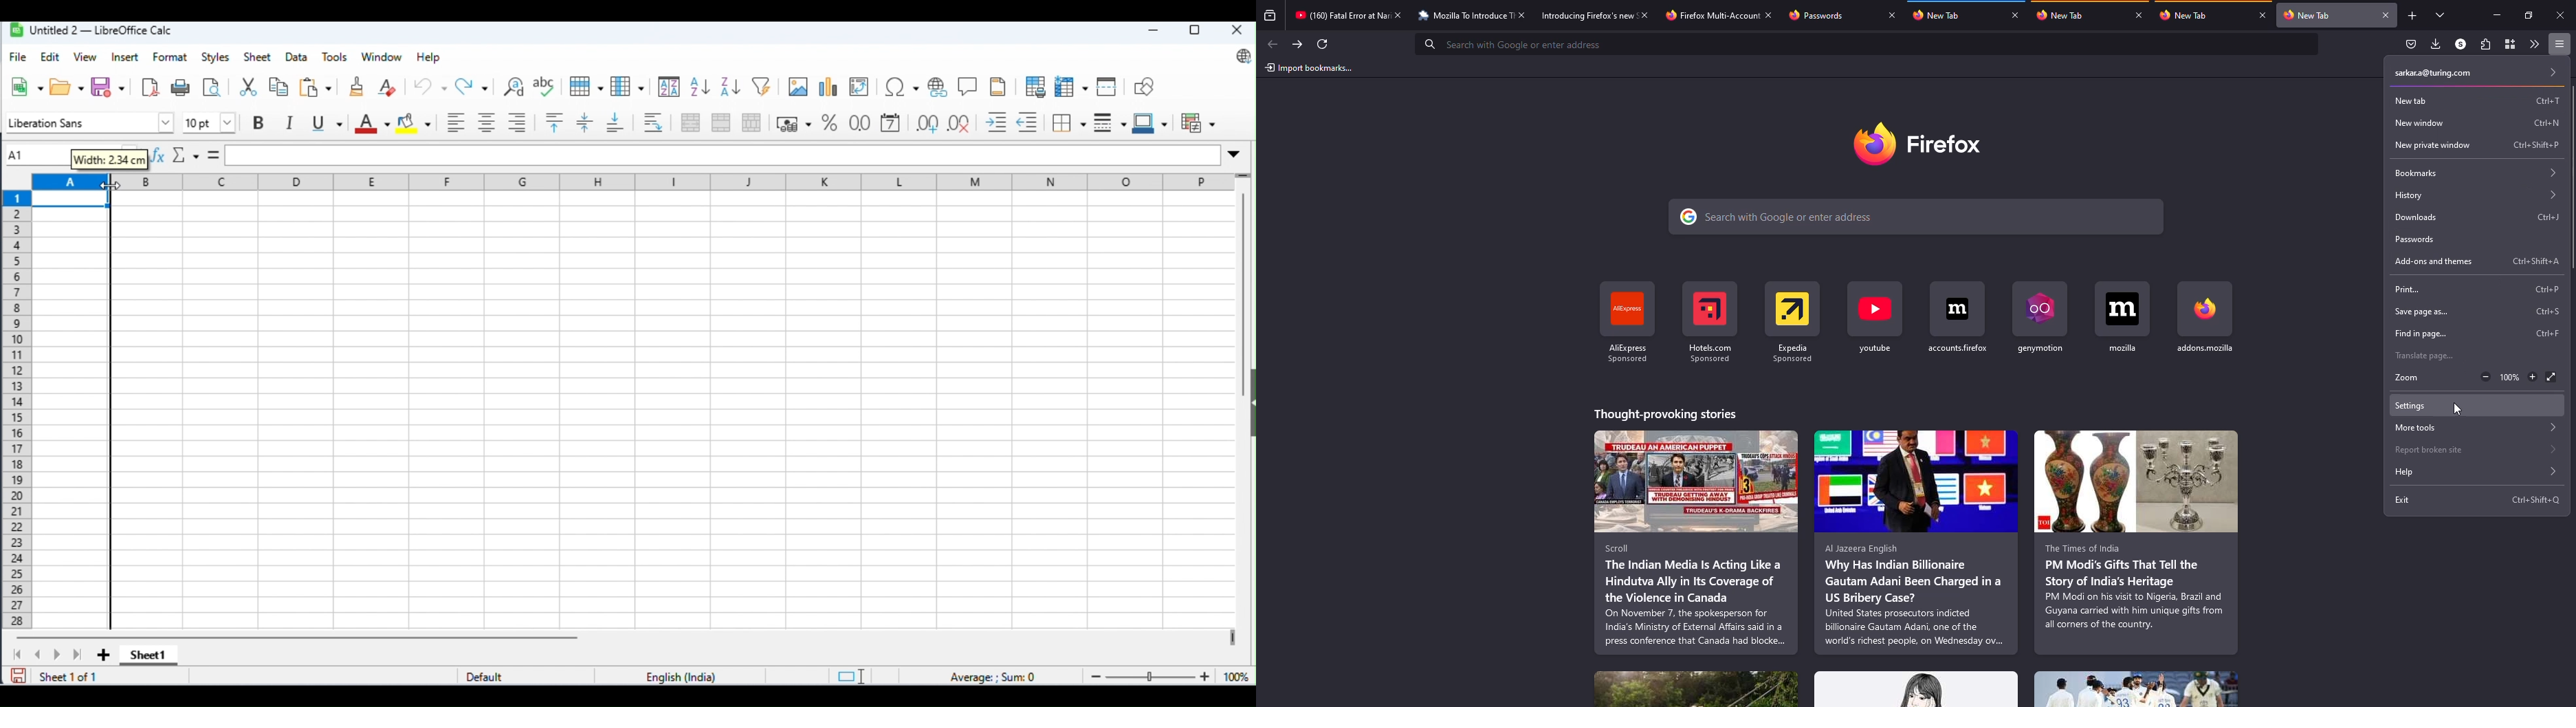 Image resolution: width=2576 pixels, height=728 pixels. Describe the element at coordinates (170, 56) in the screenshot. I see `format` at that location.